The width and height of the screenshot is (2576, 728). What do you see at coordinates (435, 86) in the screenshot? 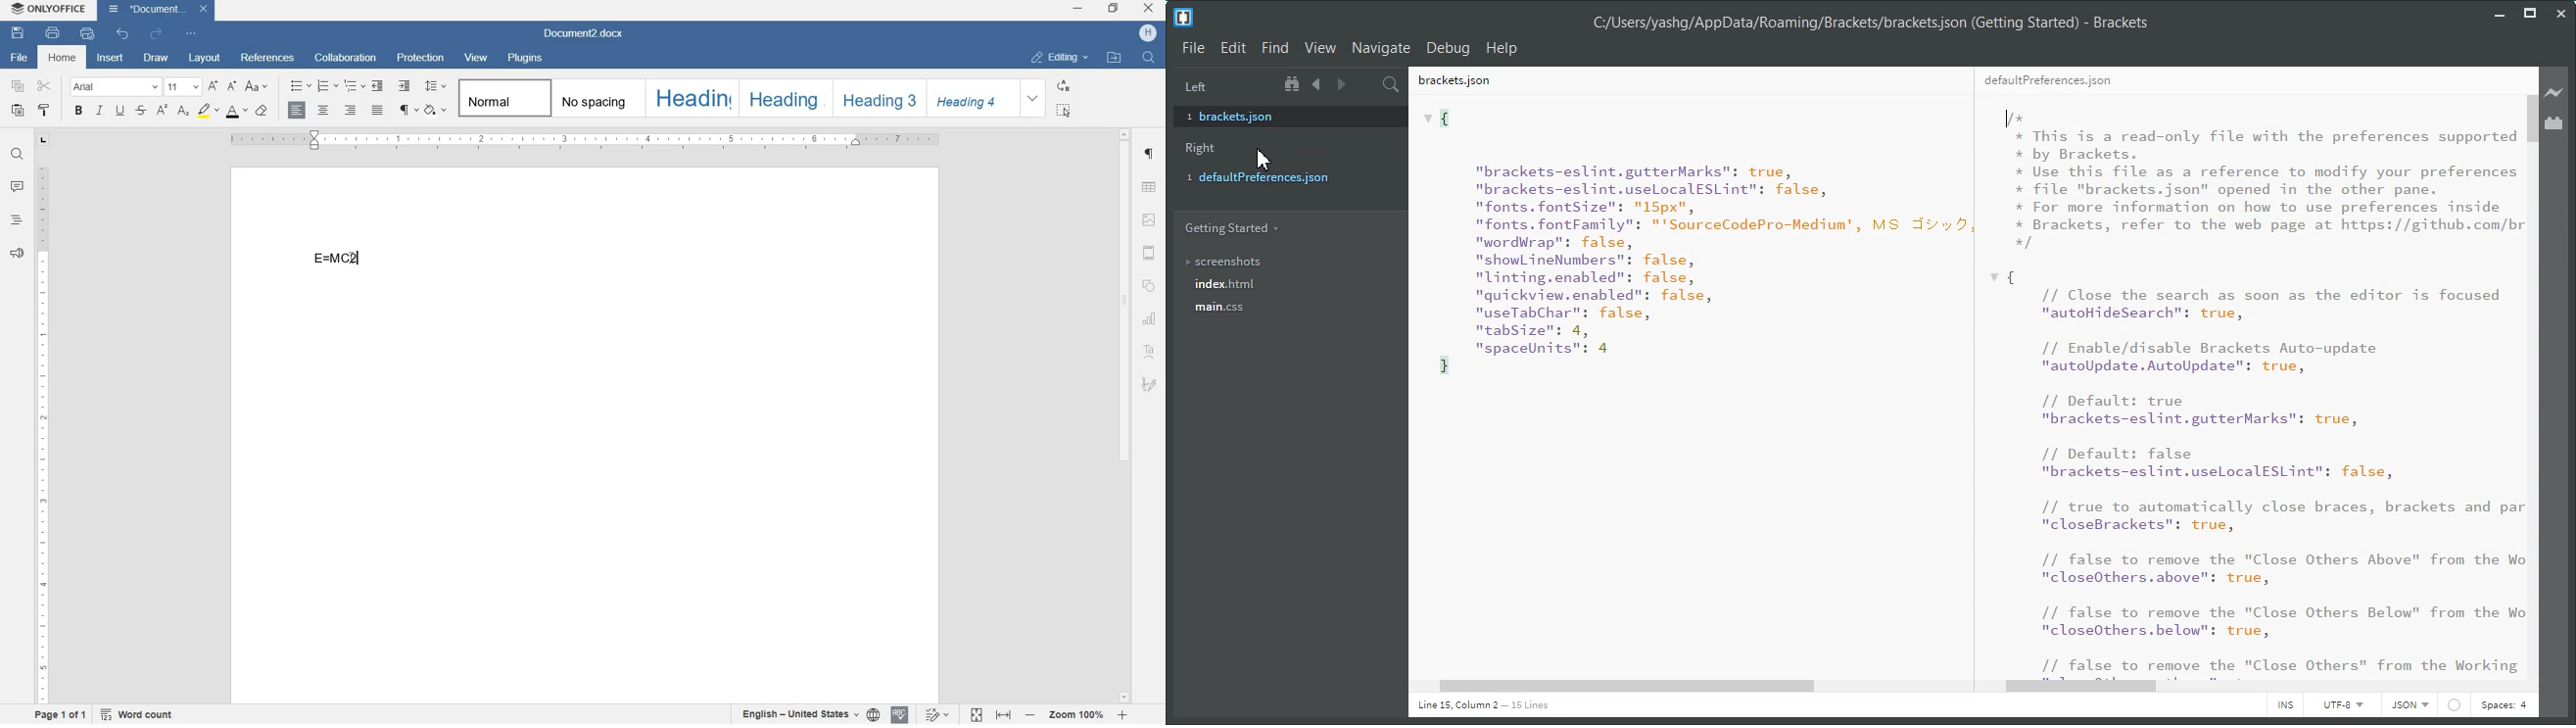
I see `paragraph line spacing` at bounding box center [435, 86].